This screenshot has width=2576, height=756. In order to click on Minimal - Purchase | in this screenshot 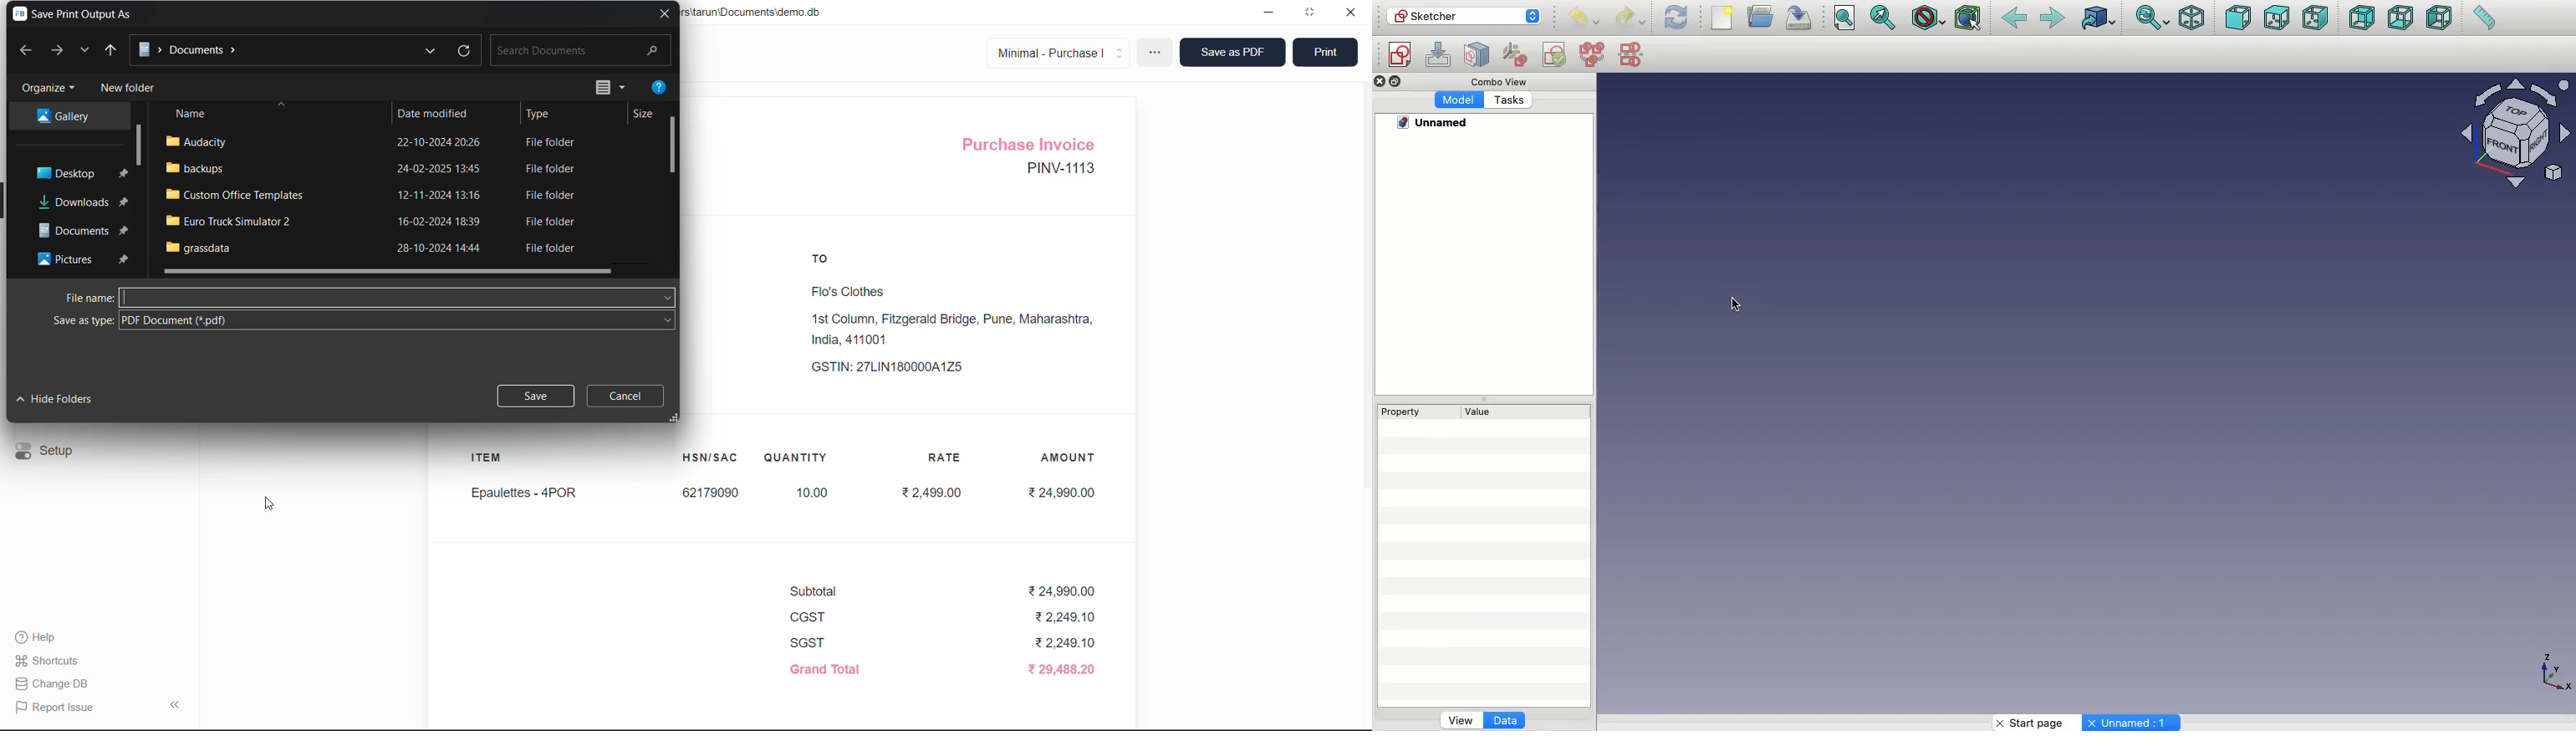, I will do `click(1059, 51)`.